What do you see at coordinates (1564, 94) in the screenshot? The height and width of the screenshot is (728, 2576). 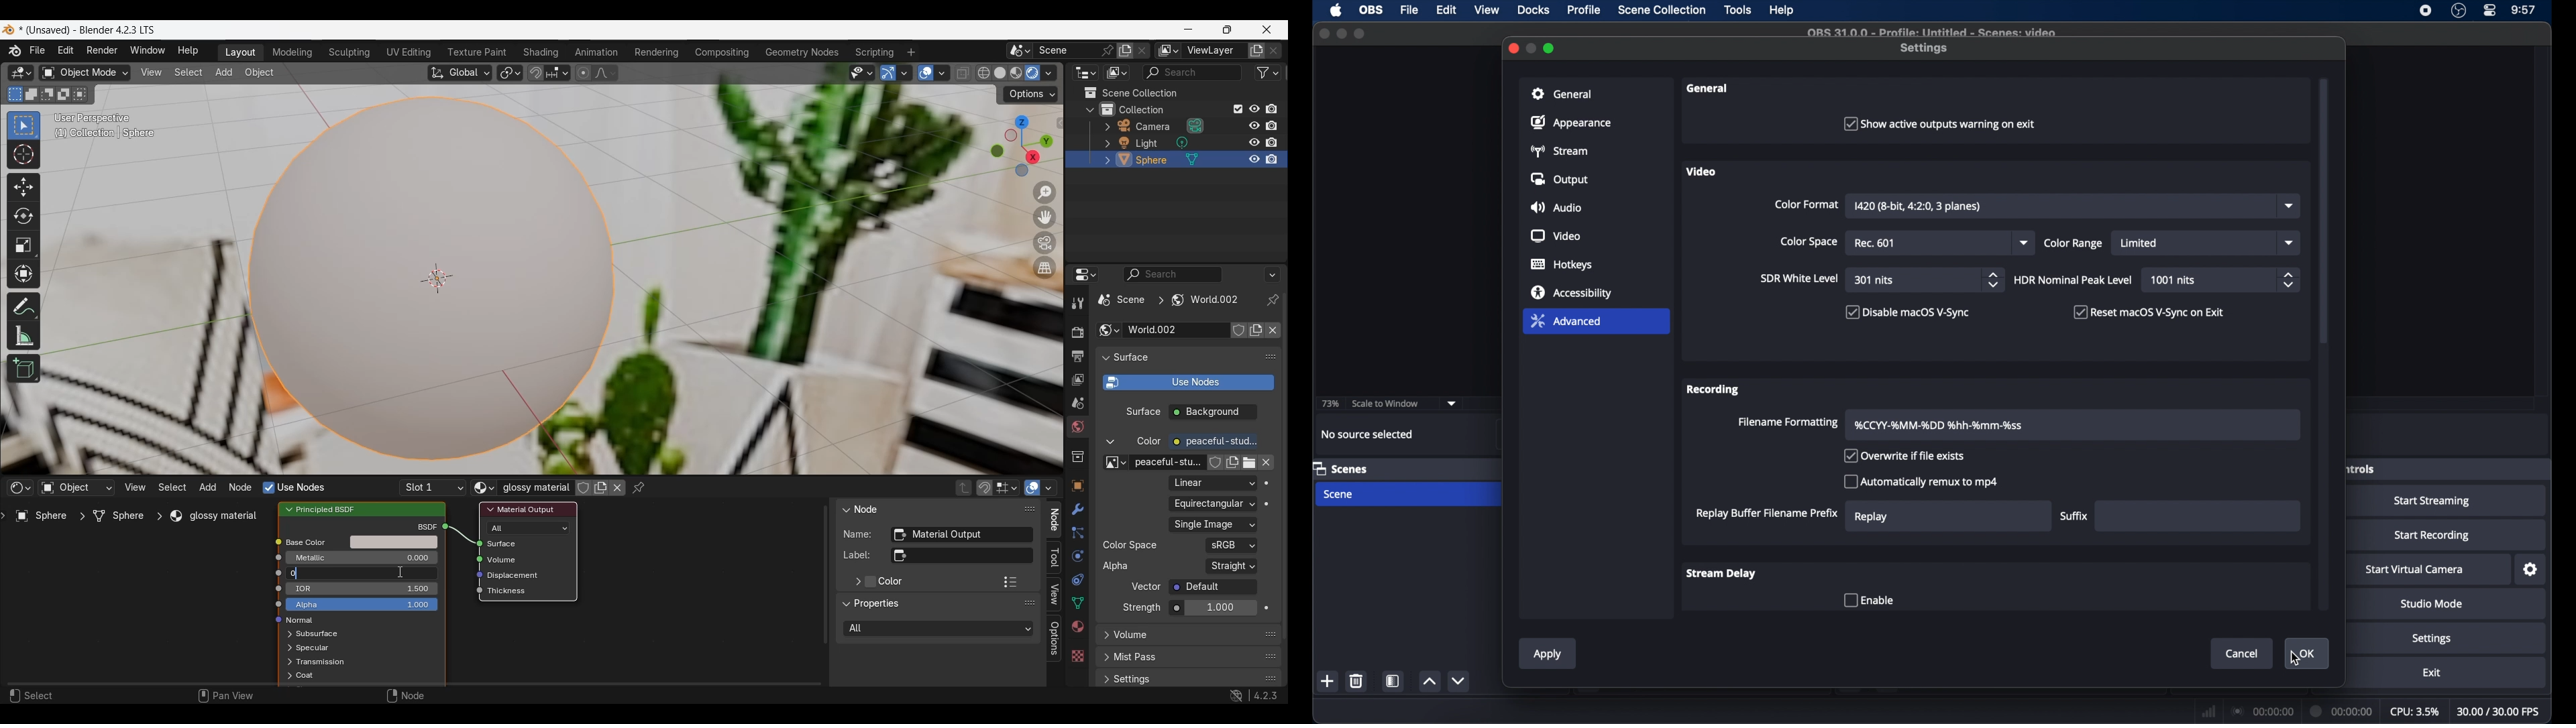 I see `general` at bounding box center [1564, 94].